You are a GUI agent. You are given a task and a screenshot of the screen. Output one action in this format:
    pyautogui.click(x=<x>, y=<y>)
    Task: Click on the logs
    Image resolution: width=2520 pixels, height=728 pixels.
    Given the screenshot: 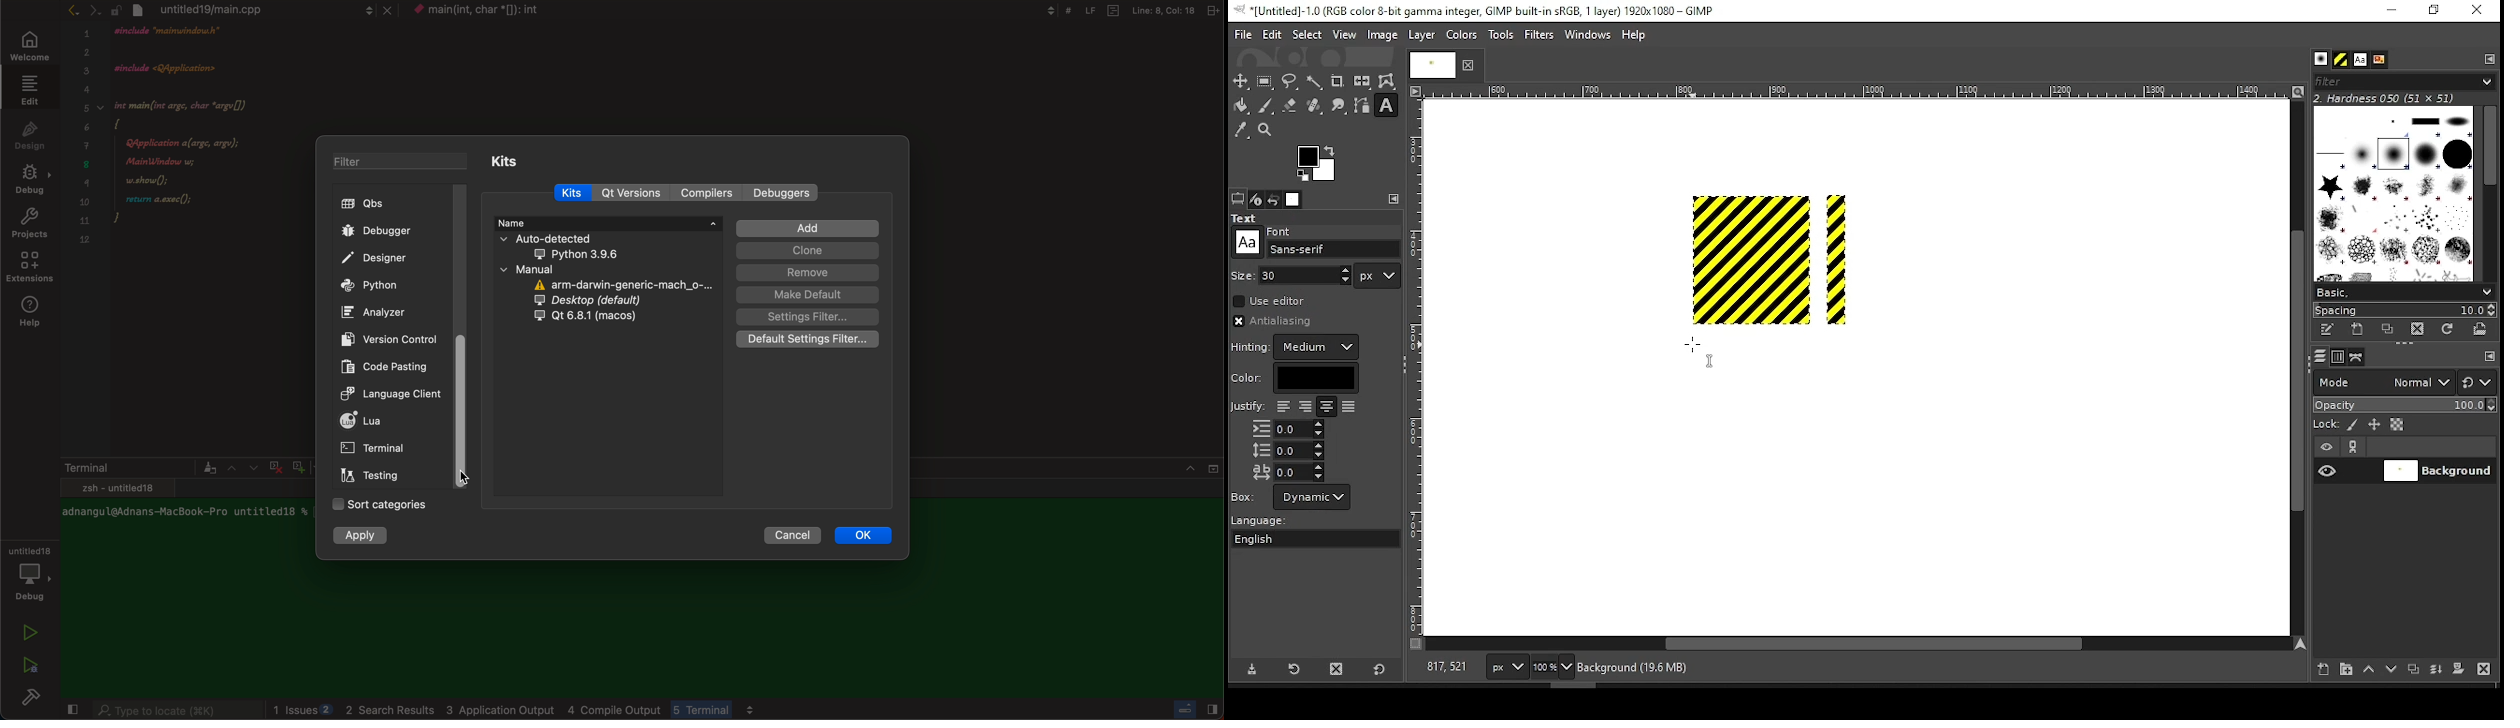 What is the action you would take?
    pyautogui.click(x=577, y=710)
    